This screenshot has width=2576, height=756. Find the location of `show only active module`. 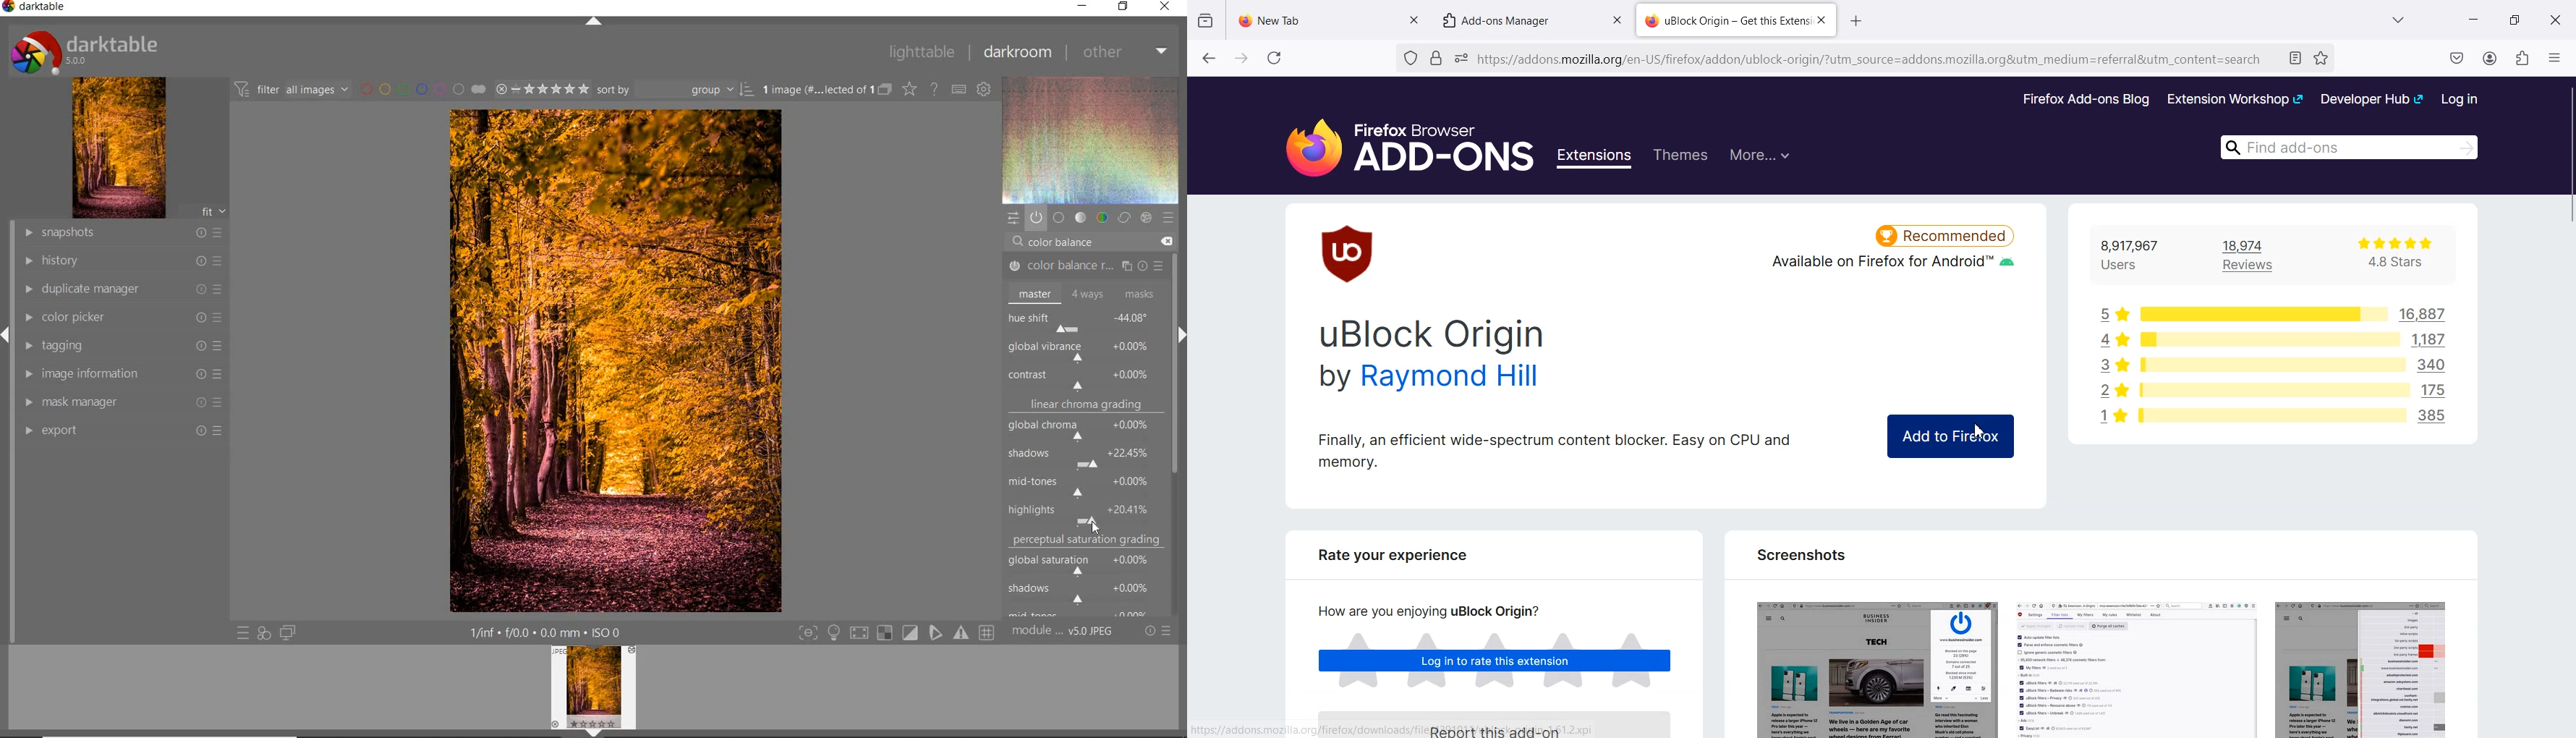

show only active module is located at coordinates (1036, 217).